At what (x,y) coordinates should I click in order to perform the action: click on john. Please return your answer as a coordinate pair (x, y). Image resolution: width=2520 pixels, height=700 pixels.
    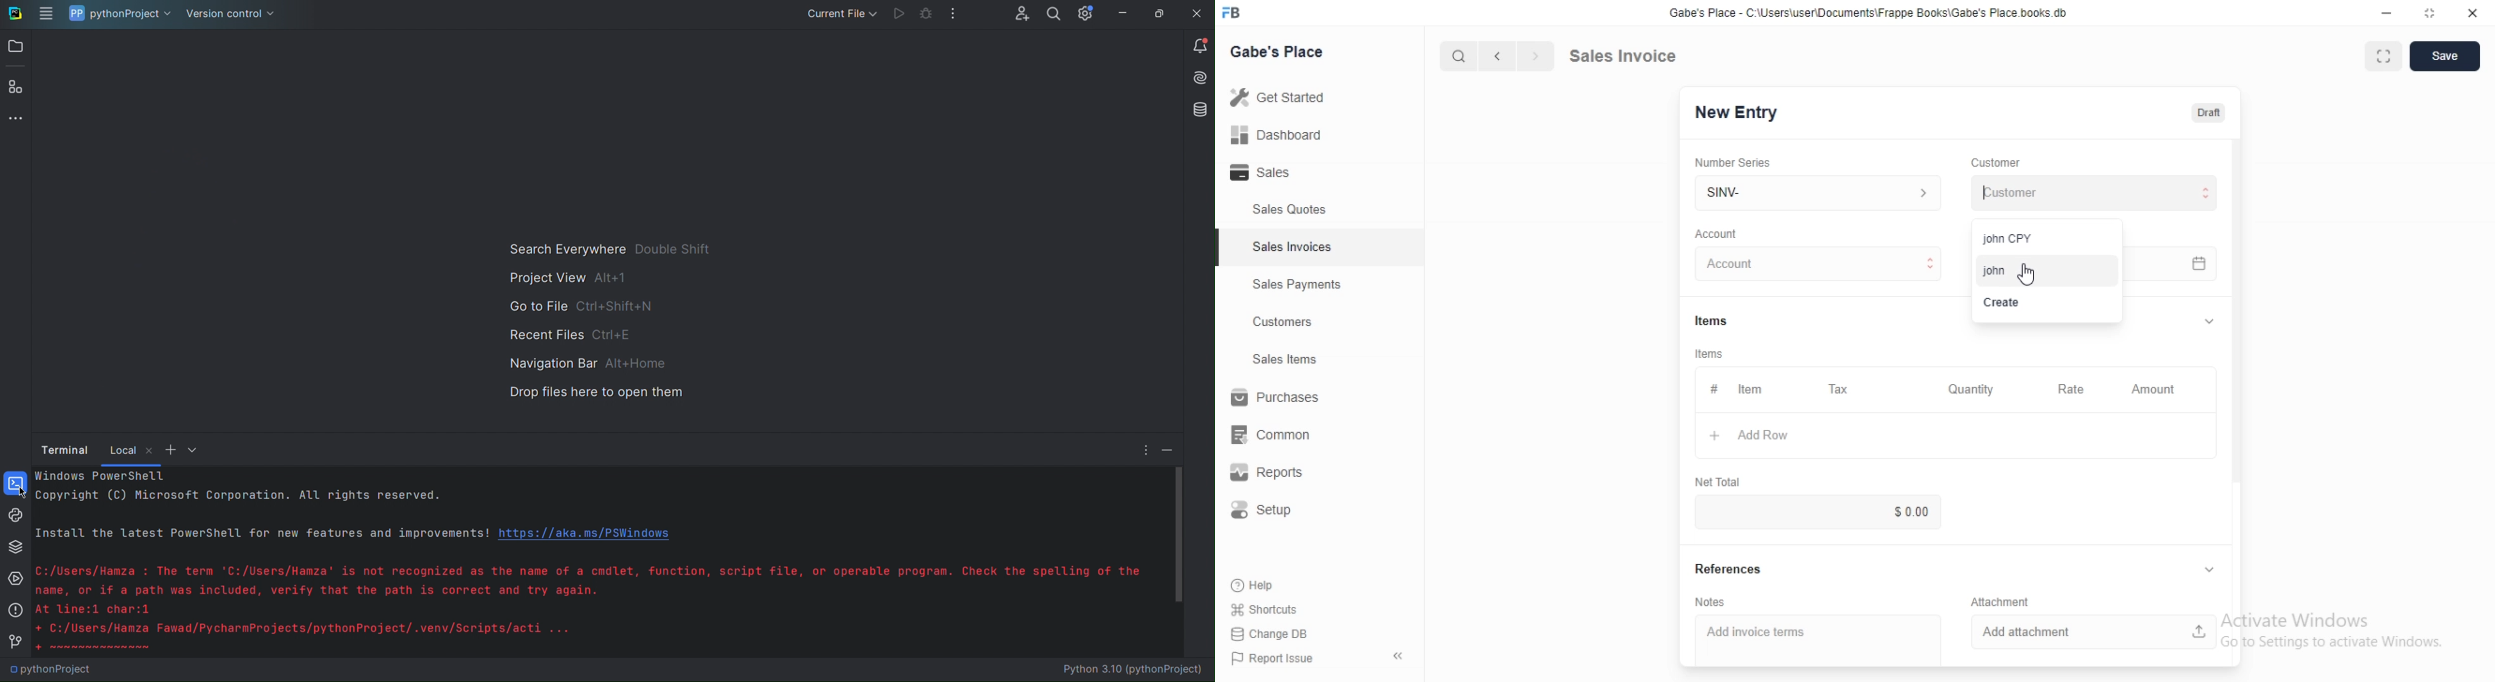
    Looking at the image, I should click on (2039, 268).